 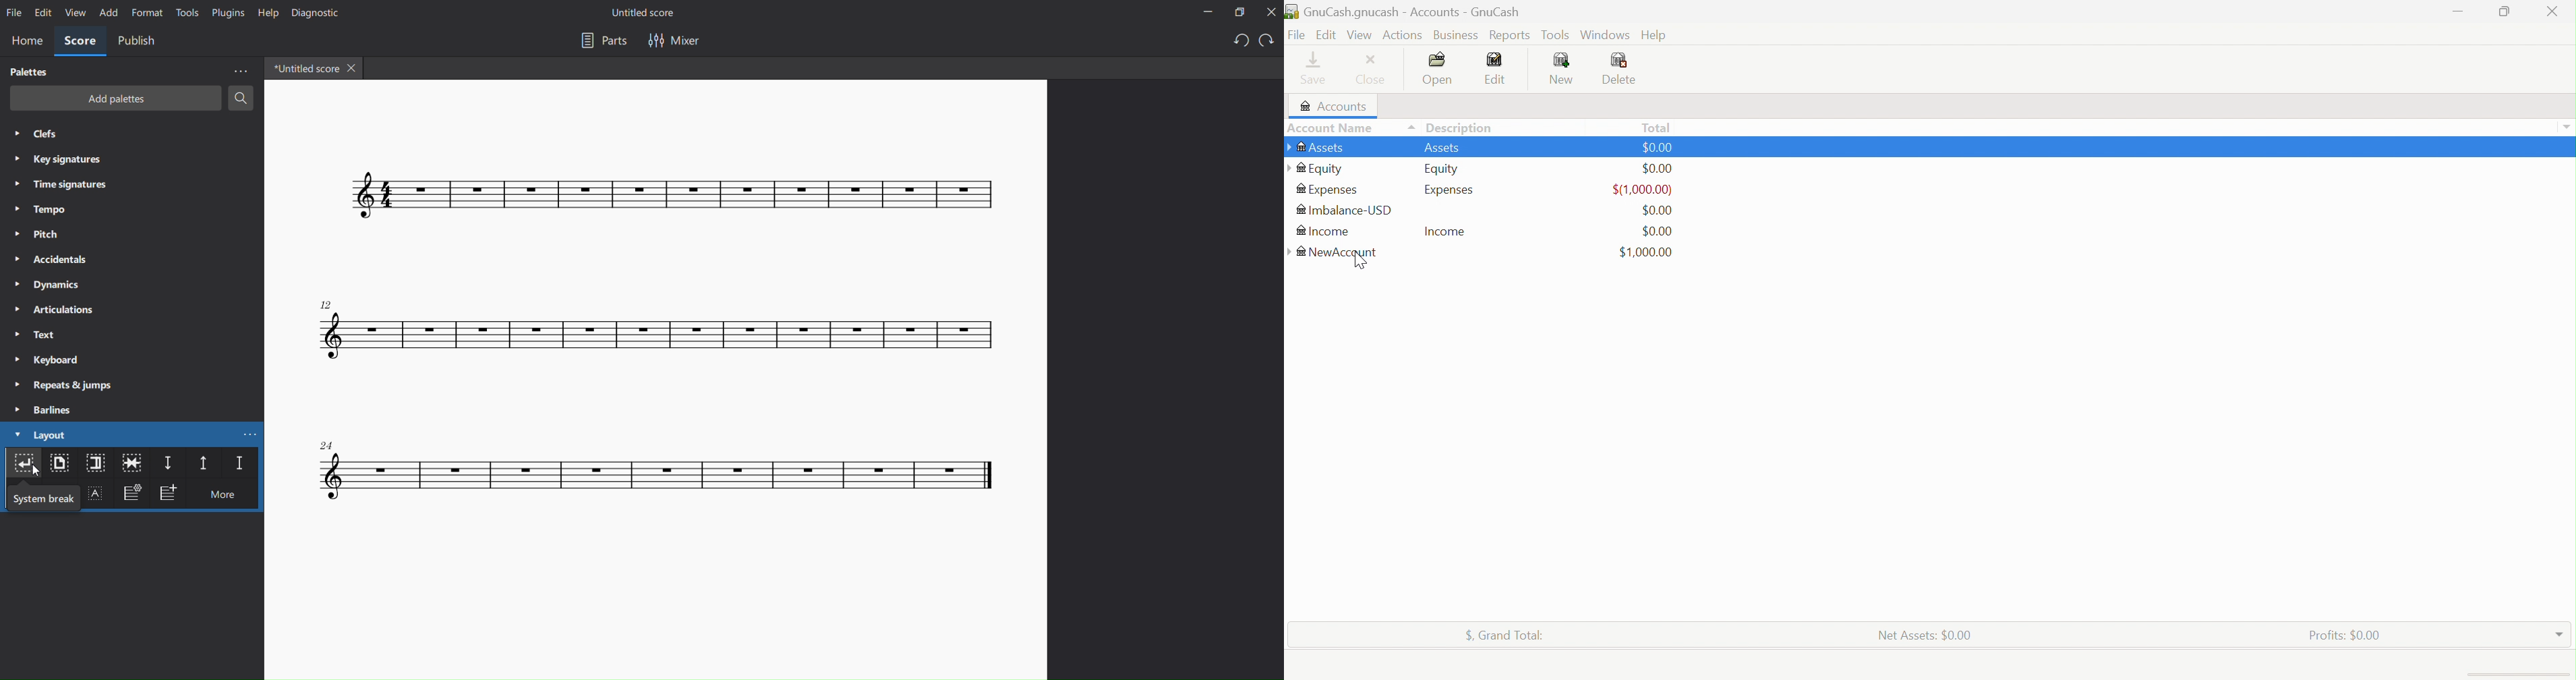 I want to click on Minimize, so click(x=2461, y=11).